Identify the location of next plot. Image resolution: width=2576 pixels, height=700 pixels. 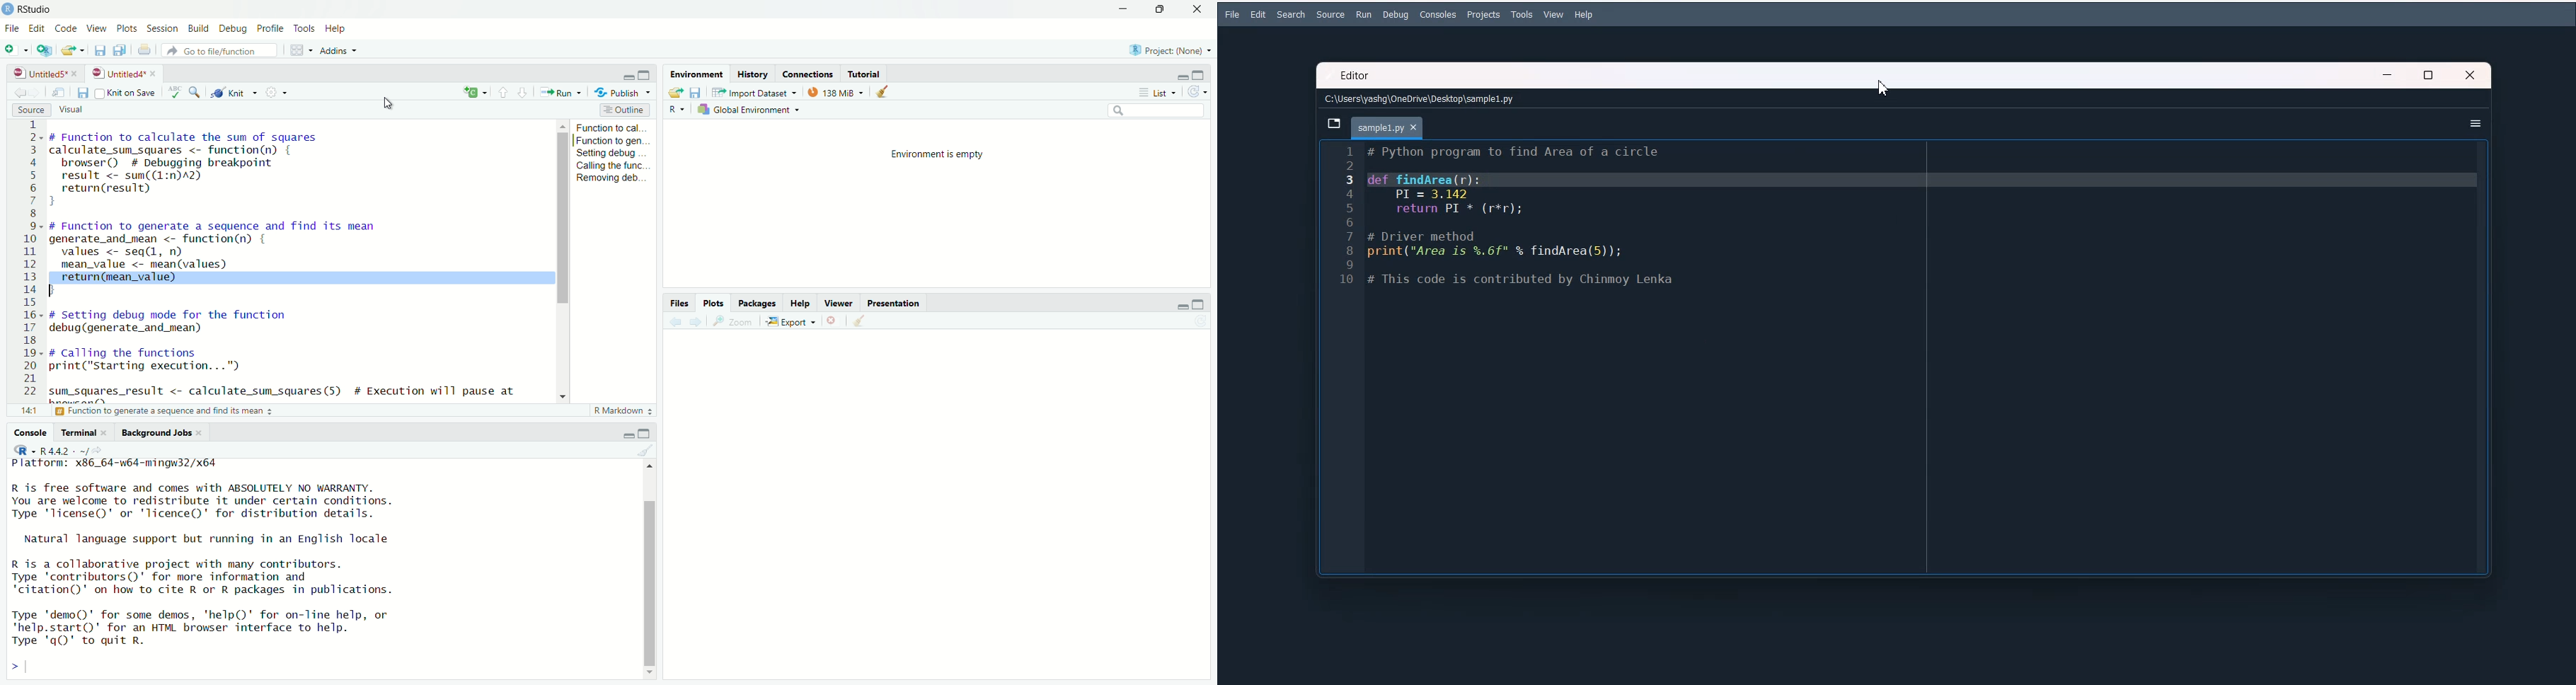
(700, 322).